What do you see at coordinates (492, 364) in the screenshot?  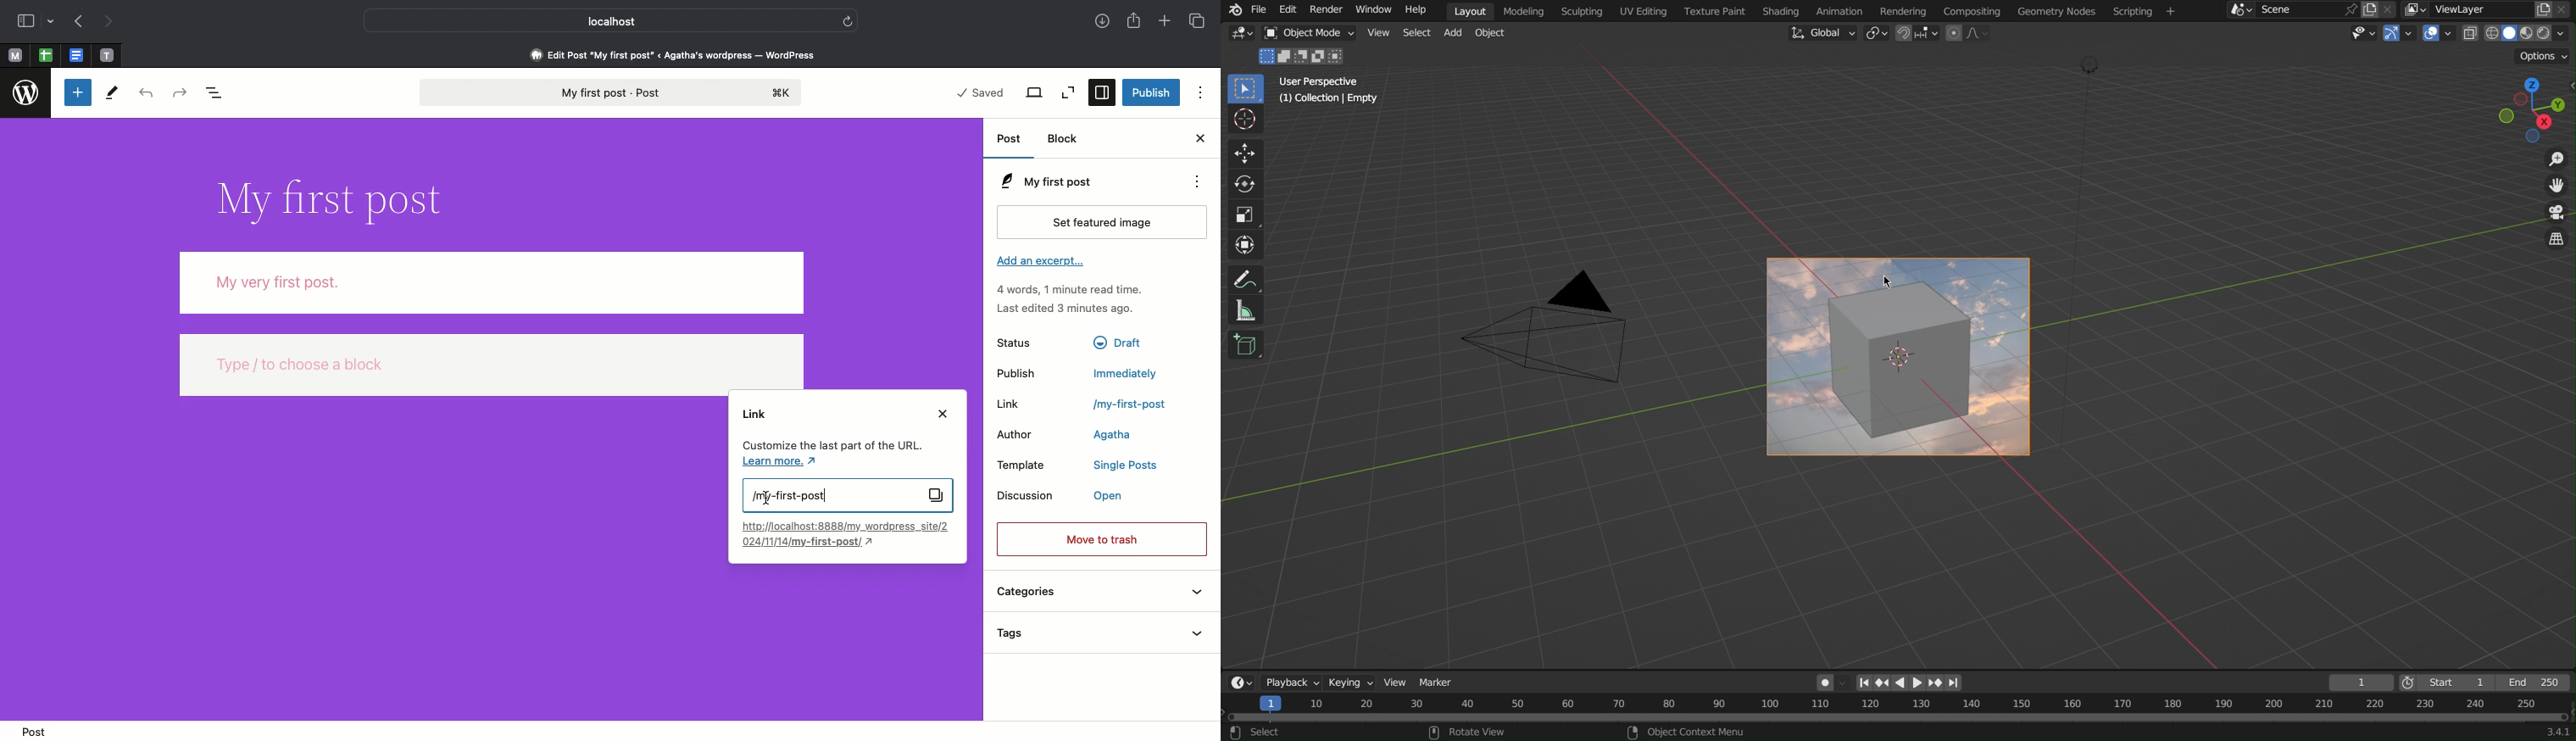 I see `type / to choose a block` at bounding box center [492, 364].